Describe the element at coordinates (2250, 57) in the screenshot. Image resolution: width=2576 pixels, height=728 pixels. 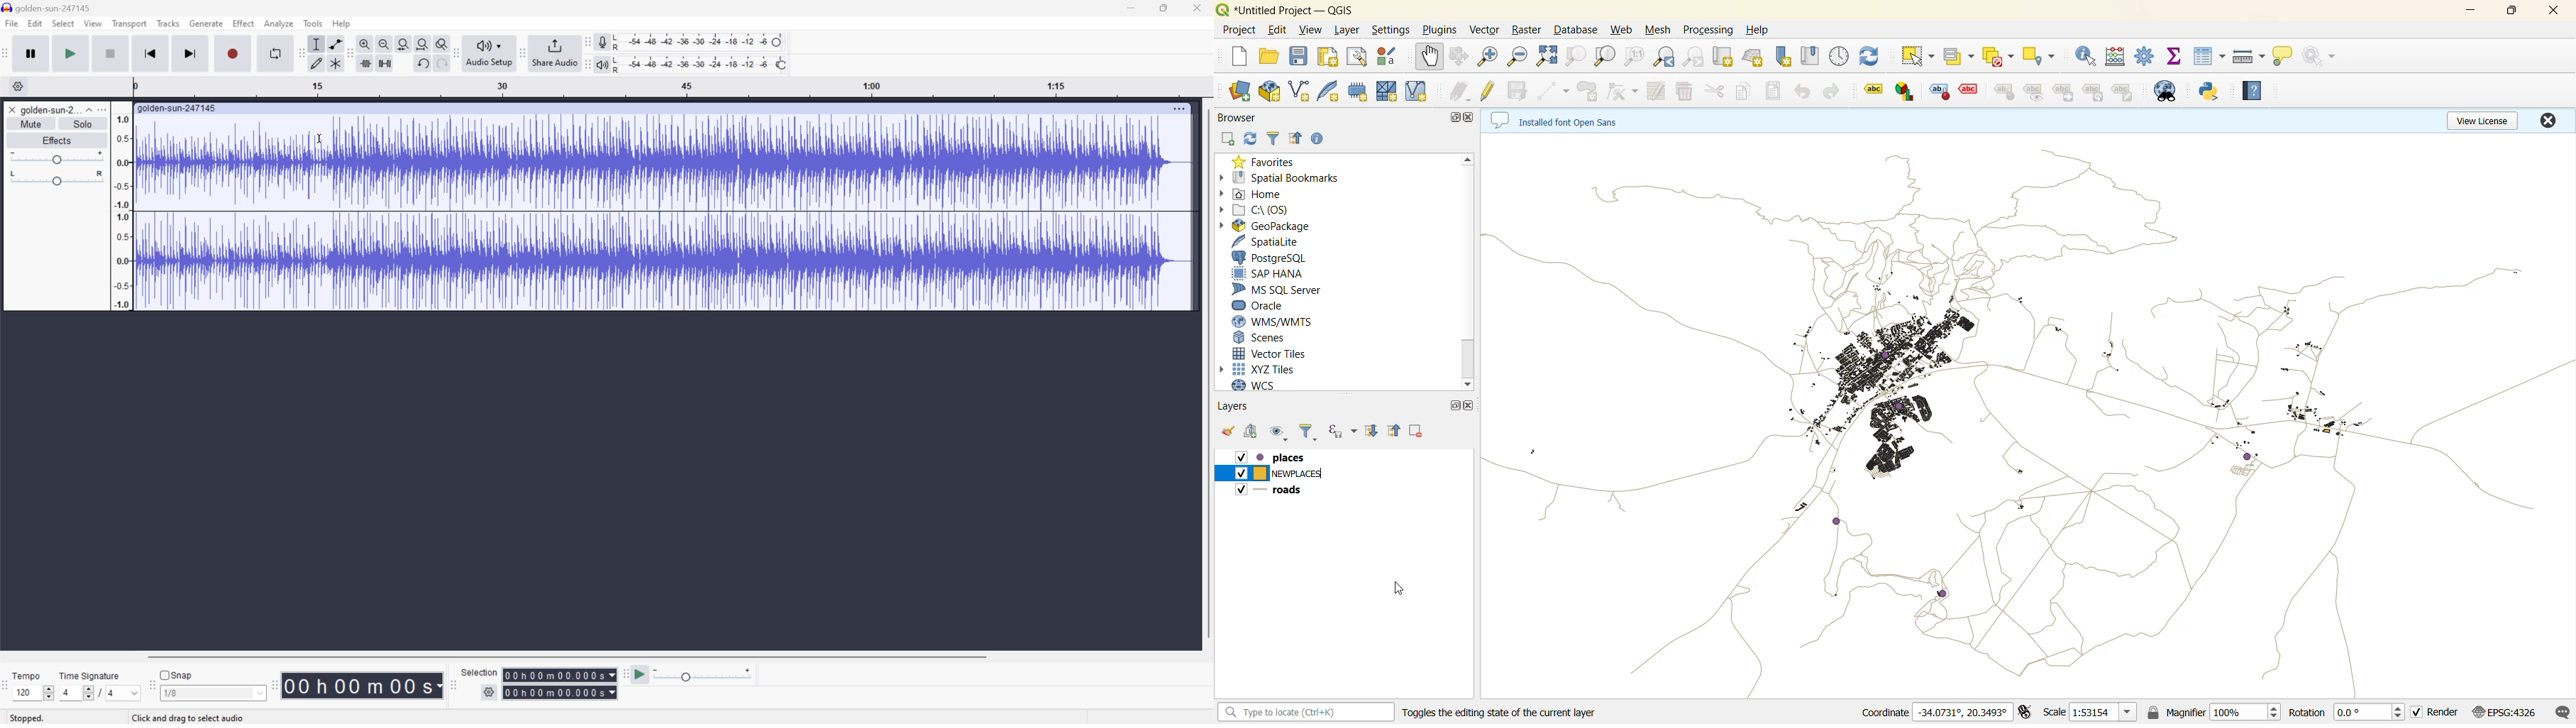
I see `measure line` at that location.